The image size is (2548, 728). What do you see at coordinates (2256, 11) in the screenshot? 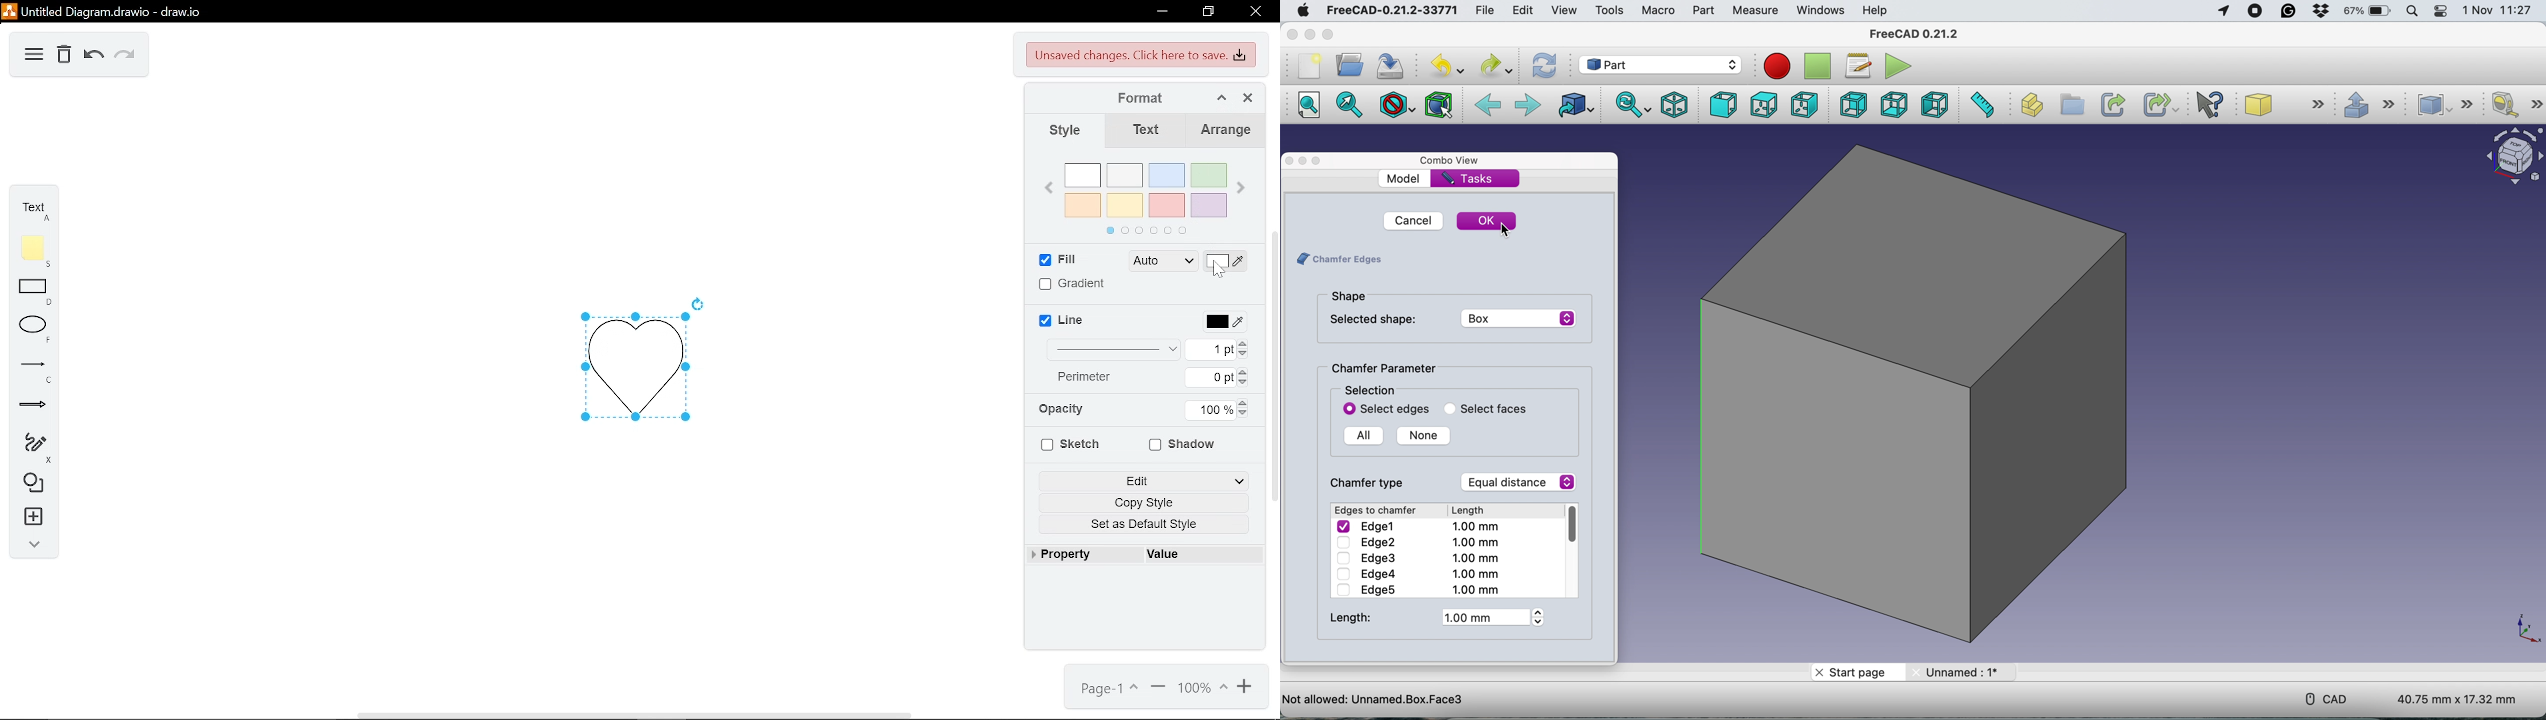
I see `screen recorder` at bounding box center [2256, 11].